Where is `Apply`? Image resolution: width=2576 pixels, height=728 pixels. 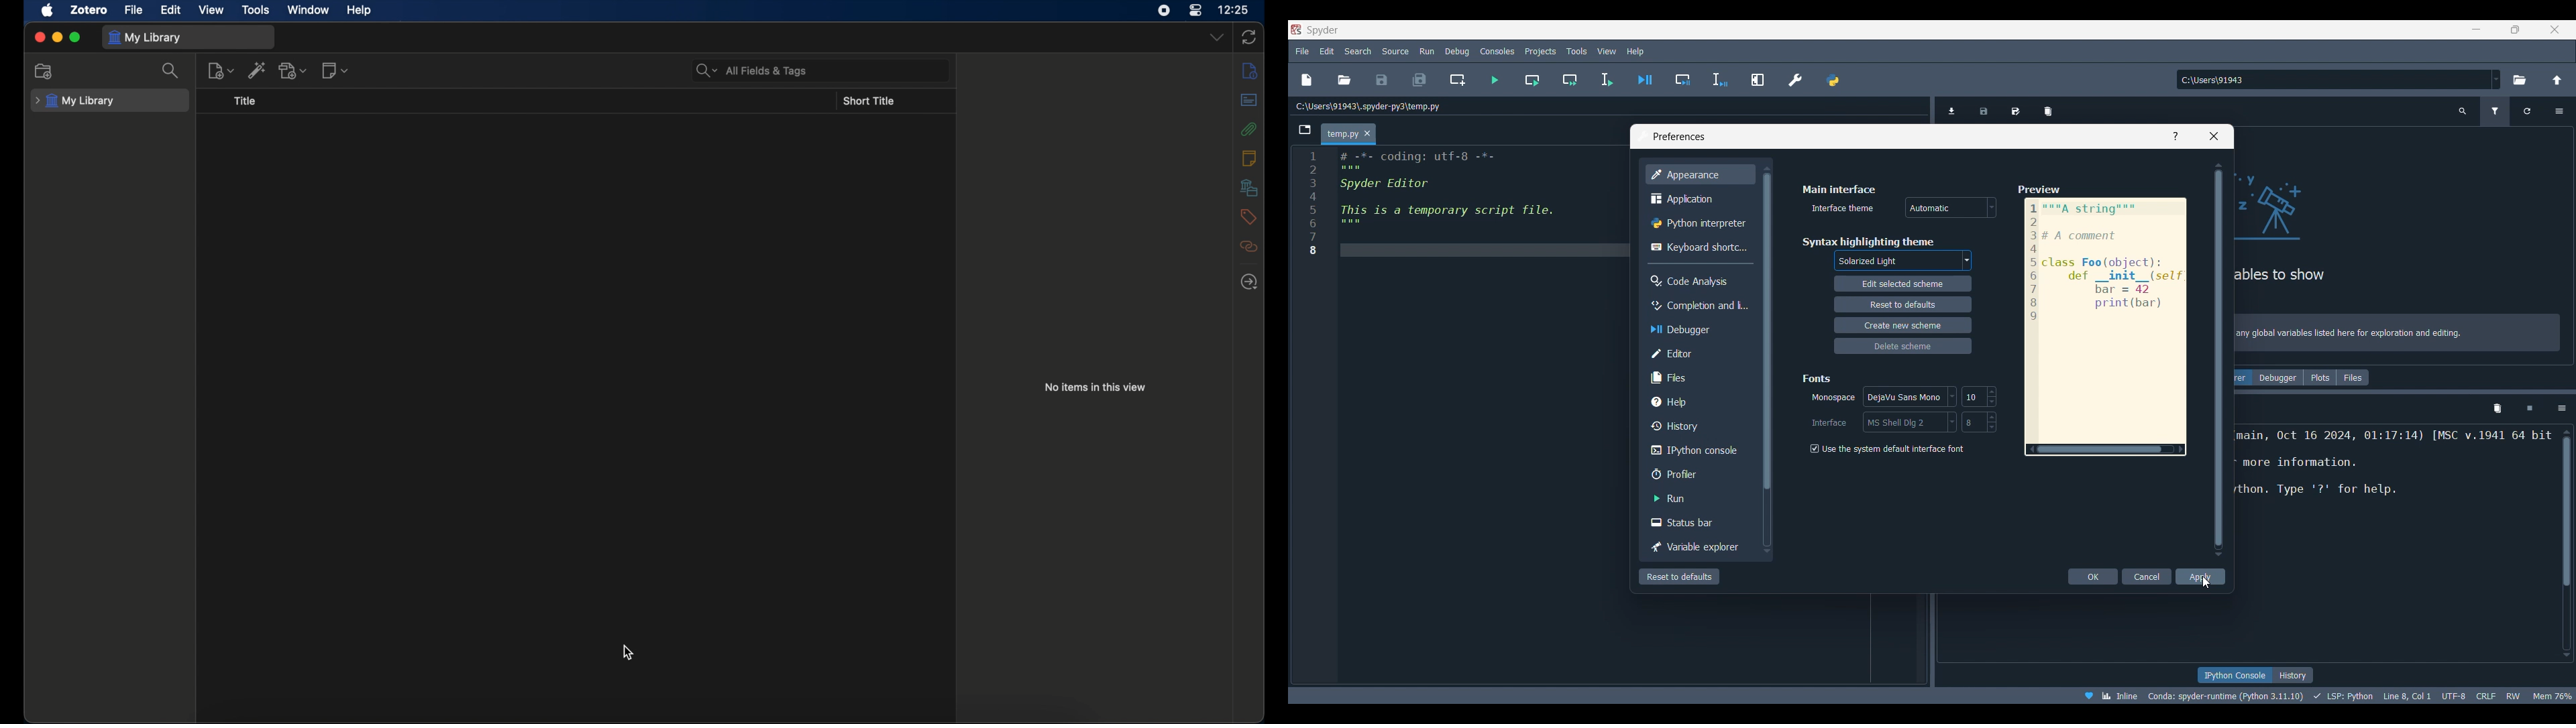 Apply is located at coordinates (2201, 577).